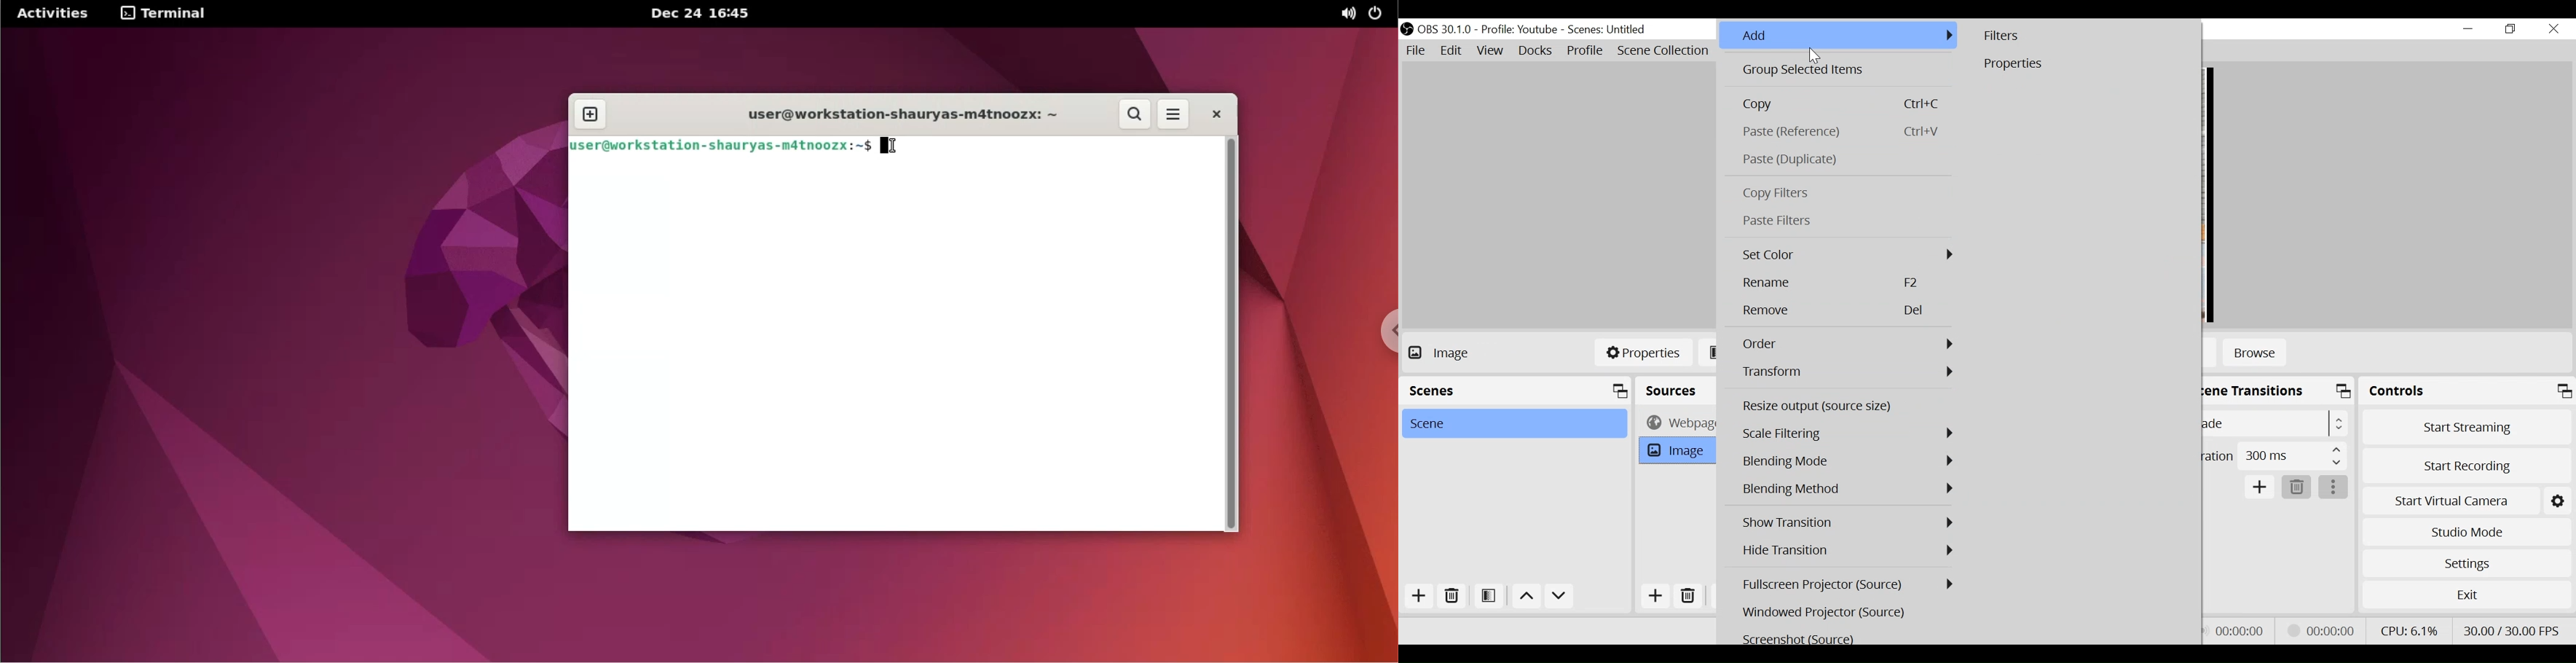  I want to click on No source selected, so click(1462, 352).